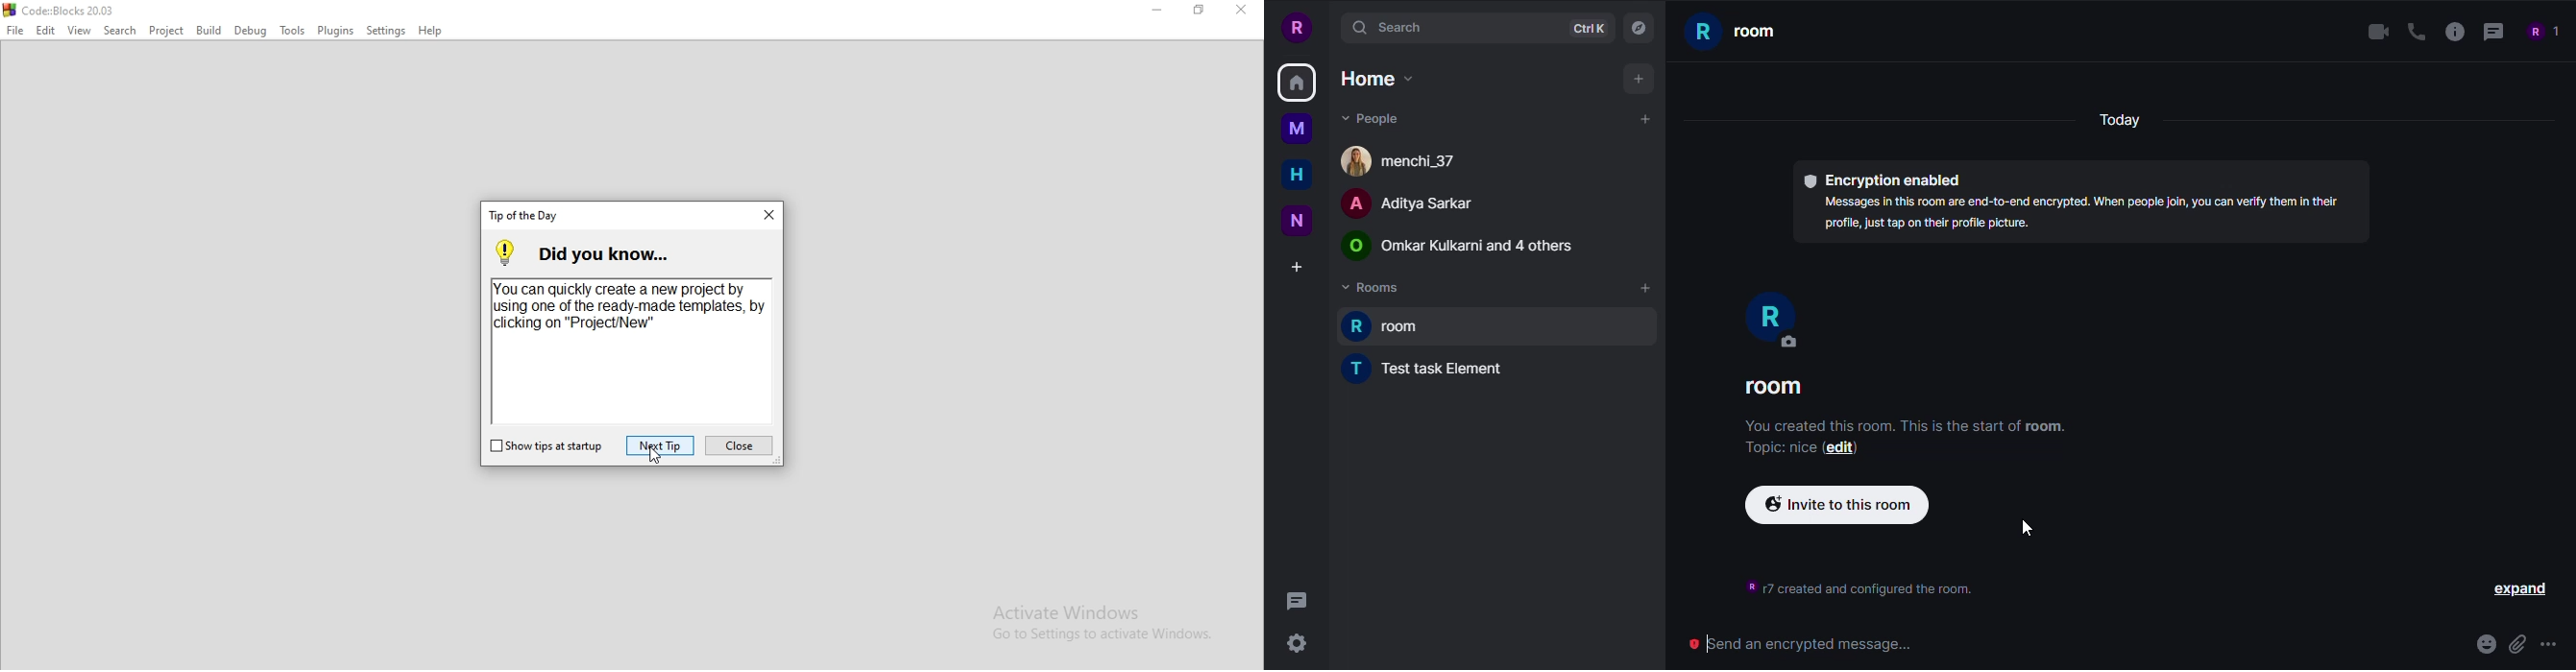 The image size is (2576, 672). What do you see at coordinates (1297, 174) in the screenshot?
I see `home` at bounding box center [1297, 174].